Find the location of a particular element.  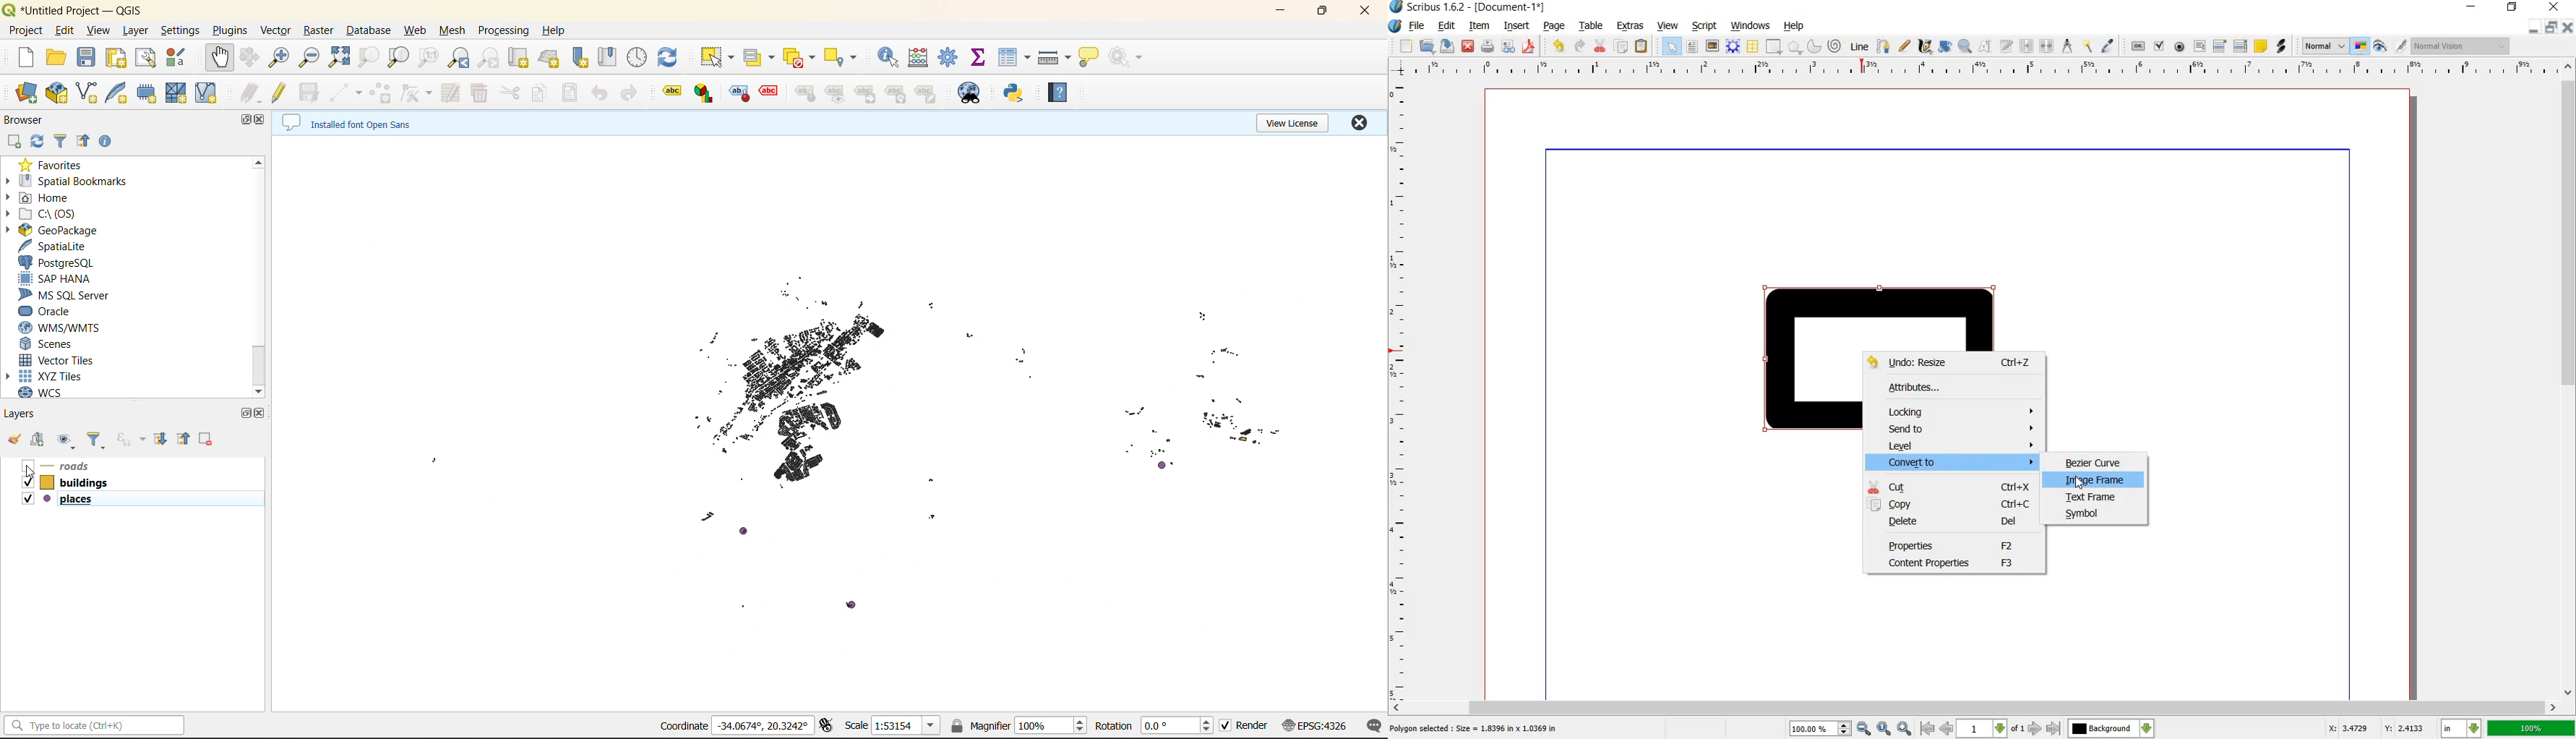

temporary scratch layer is located at coordinates (148, 93).